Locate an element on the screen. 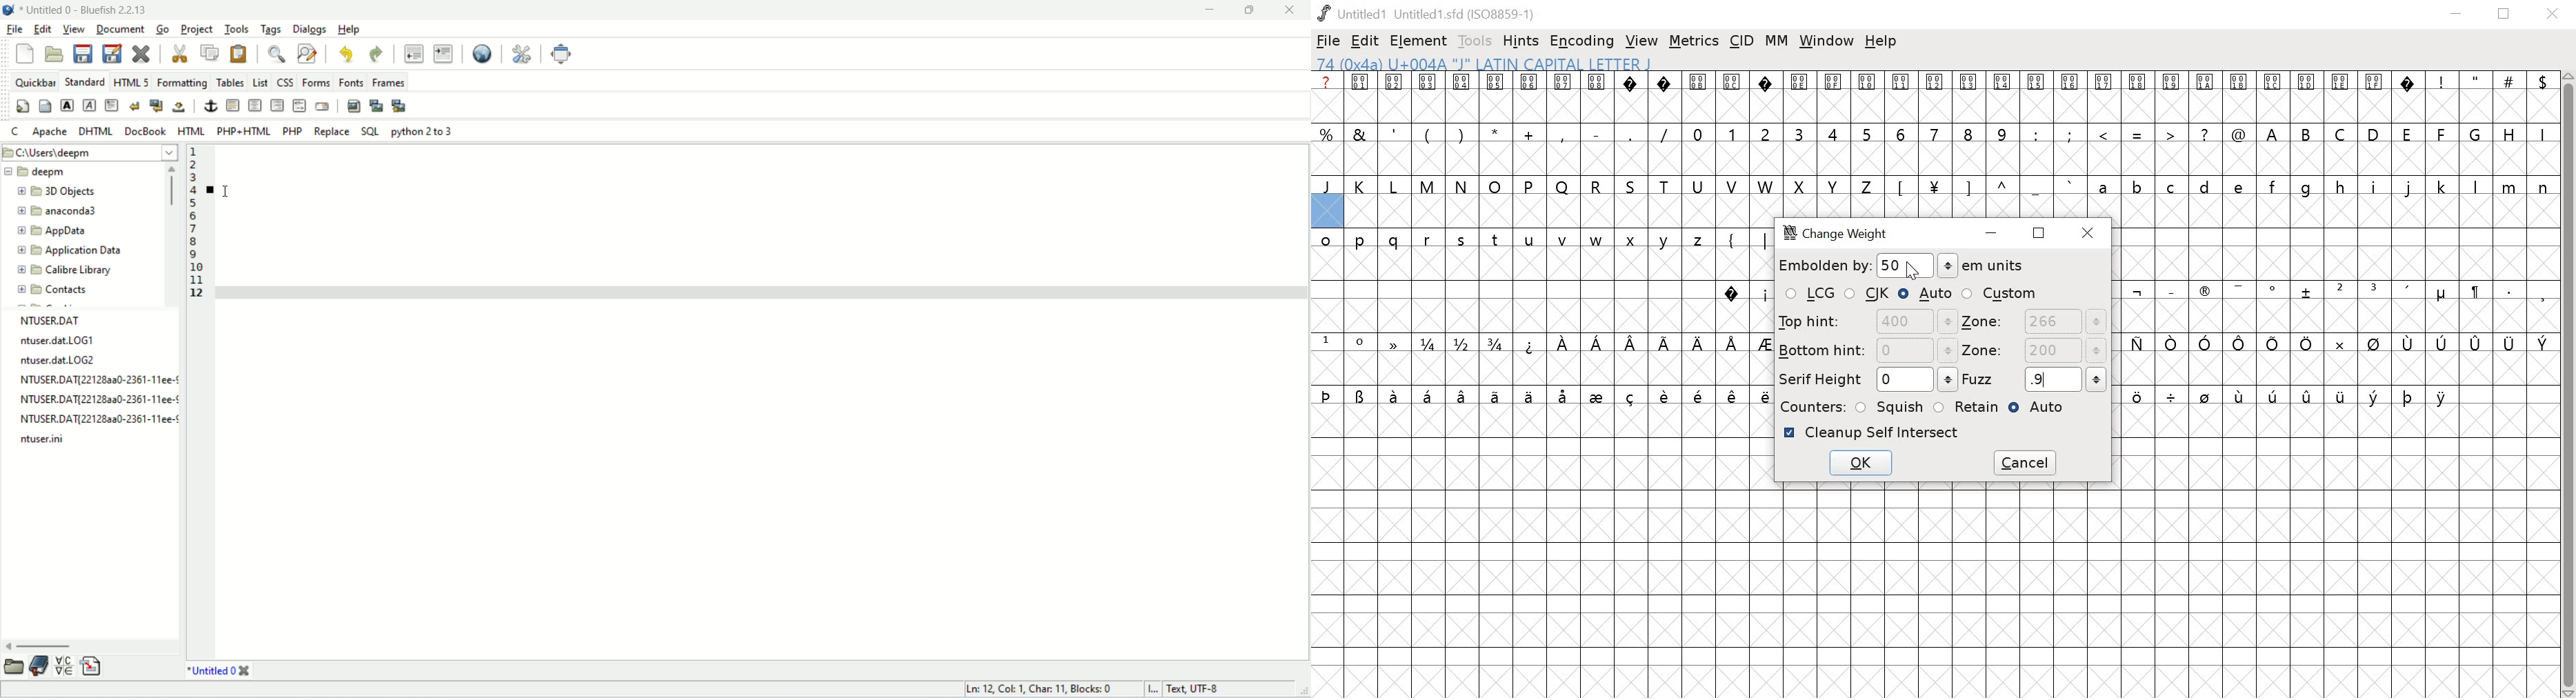 The image size is (2576, 700). STANDARD is located at coordinates (85, 81).